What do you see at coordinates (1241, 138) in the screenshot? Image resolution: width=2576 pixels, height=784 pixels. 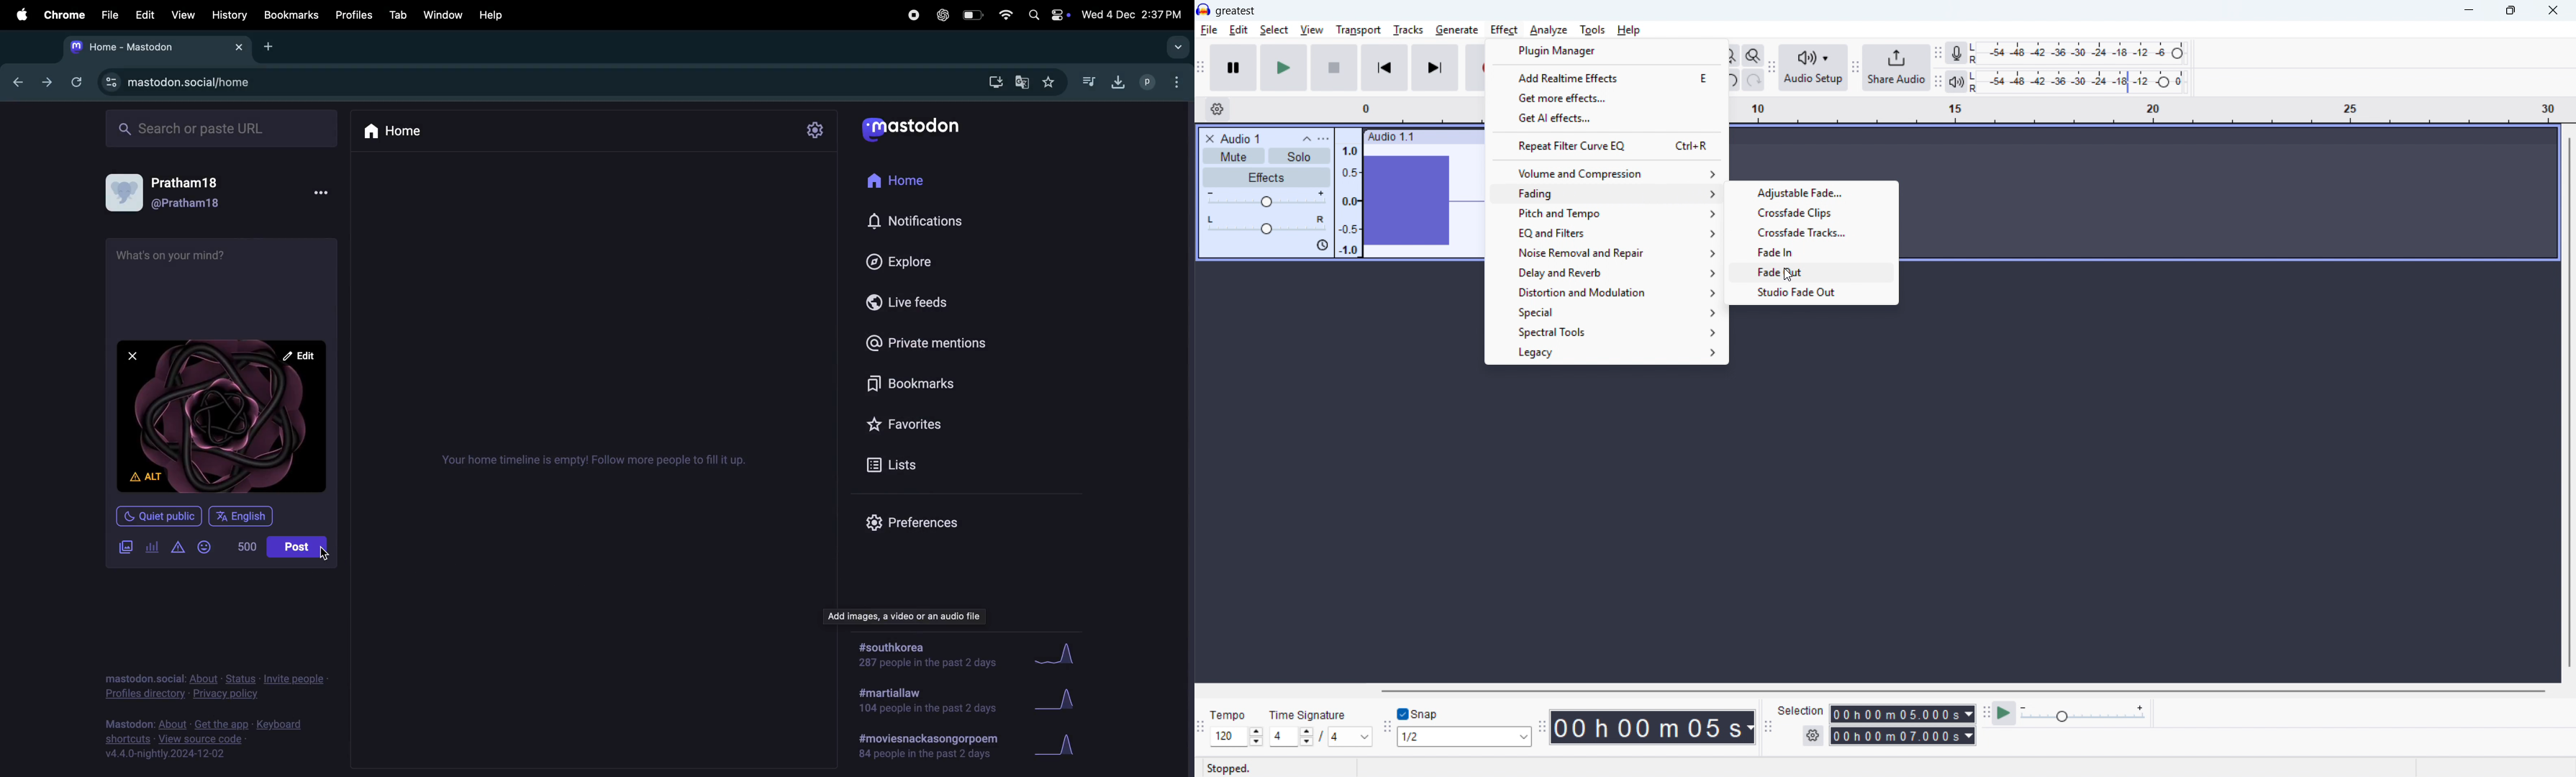 I see `Audio 1` at bounding box center [1241, 138].